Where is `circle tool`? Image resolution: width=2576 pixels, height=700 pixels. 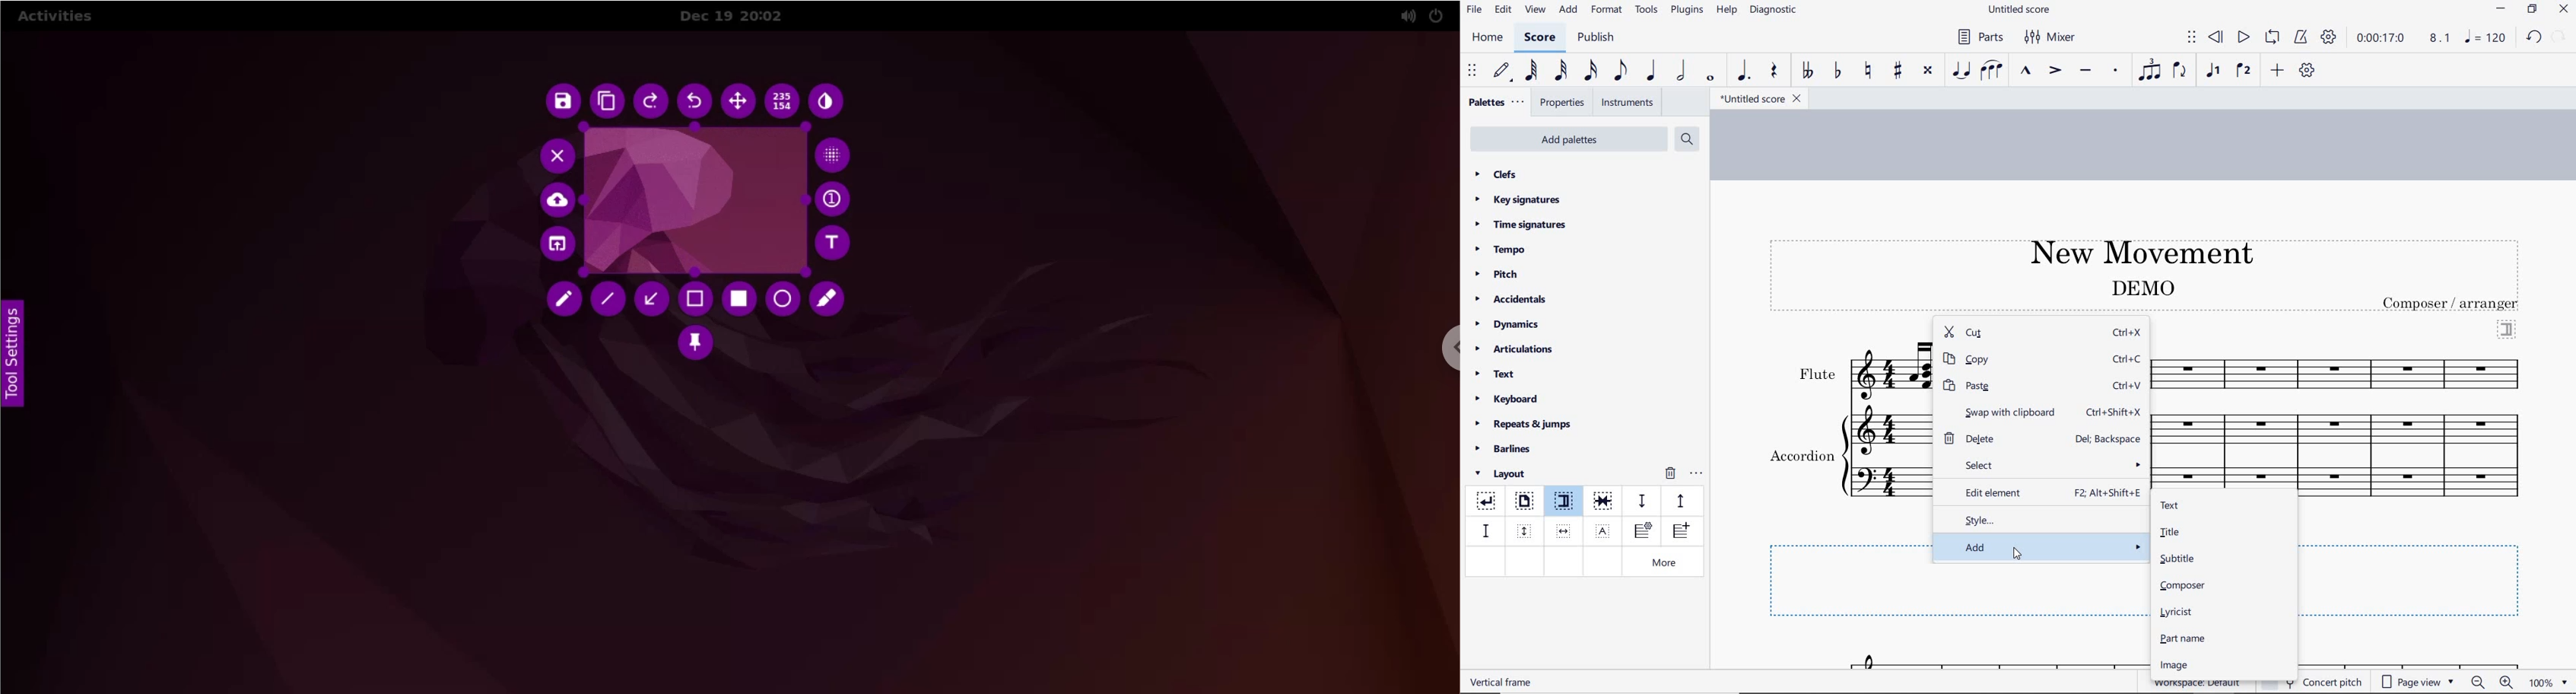
circle tool is located at coordinates (780, 300).